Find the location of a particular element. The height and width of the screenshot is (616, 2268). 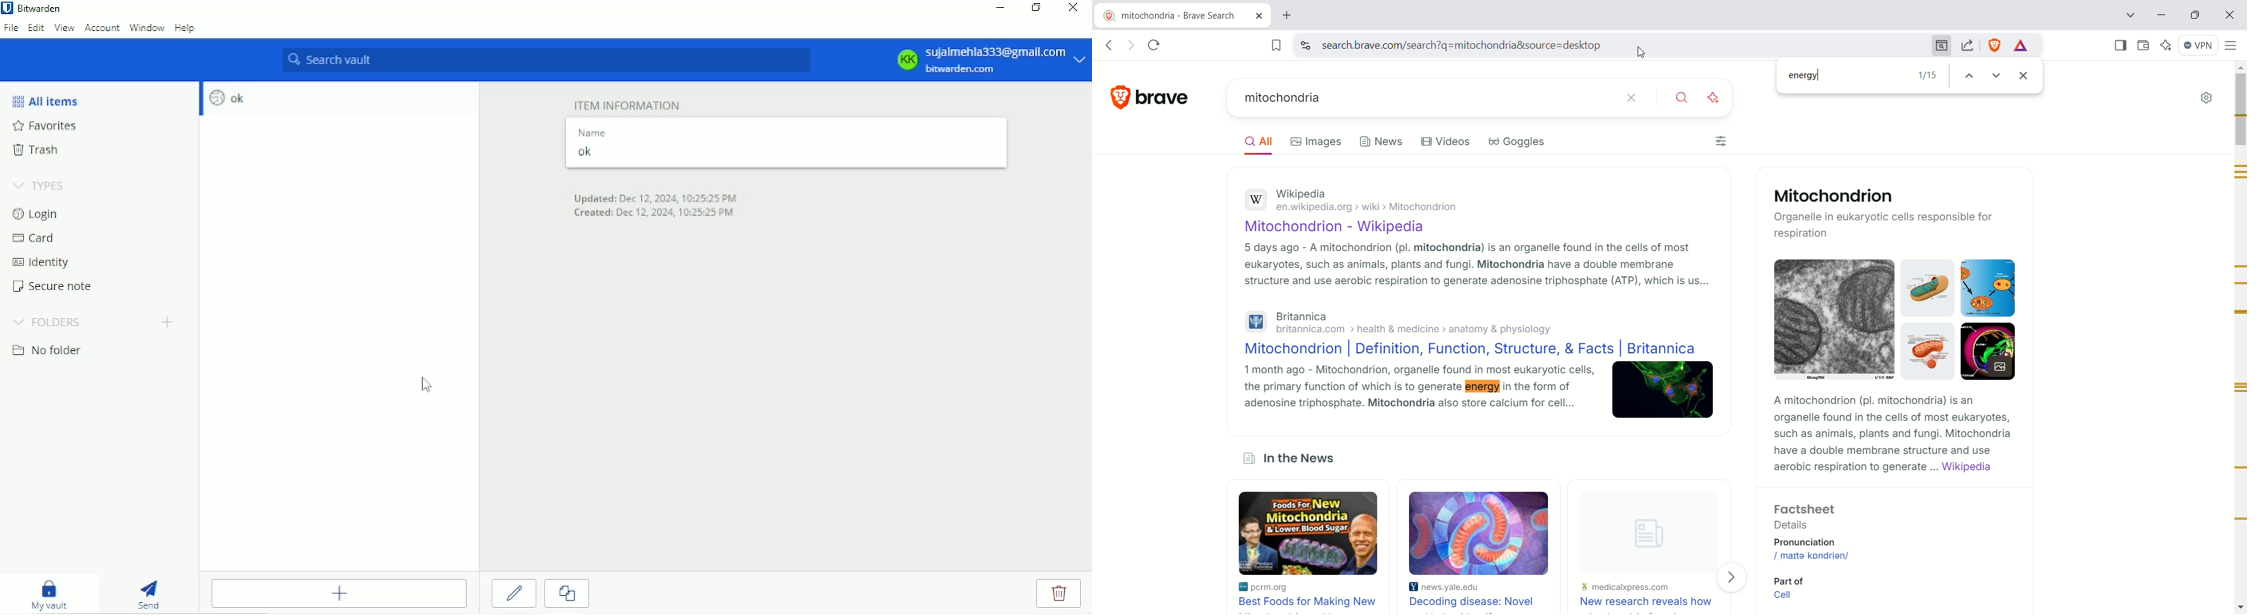

Trash is located at coordinates (47, 151).